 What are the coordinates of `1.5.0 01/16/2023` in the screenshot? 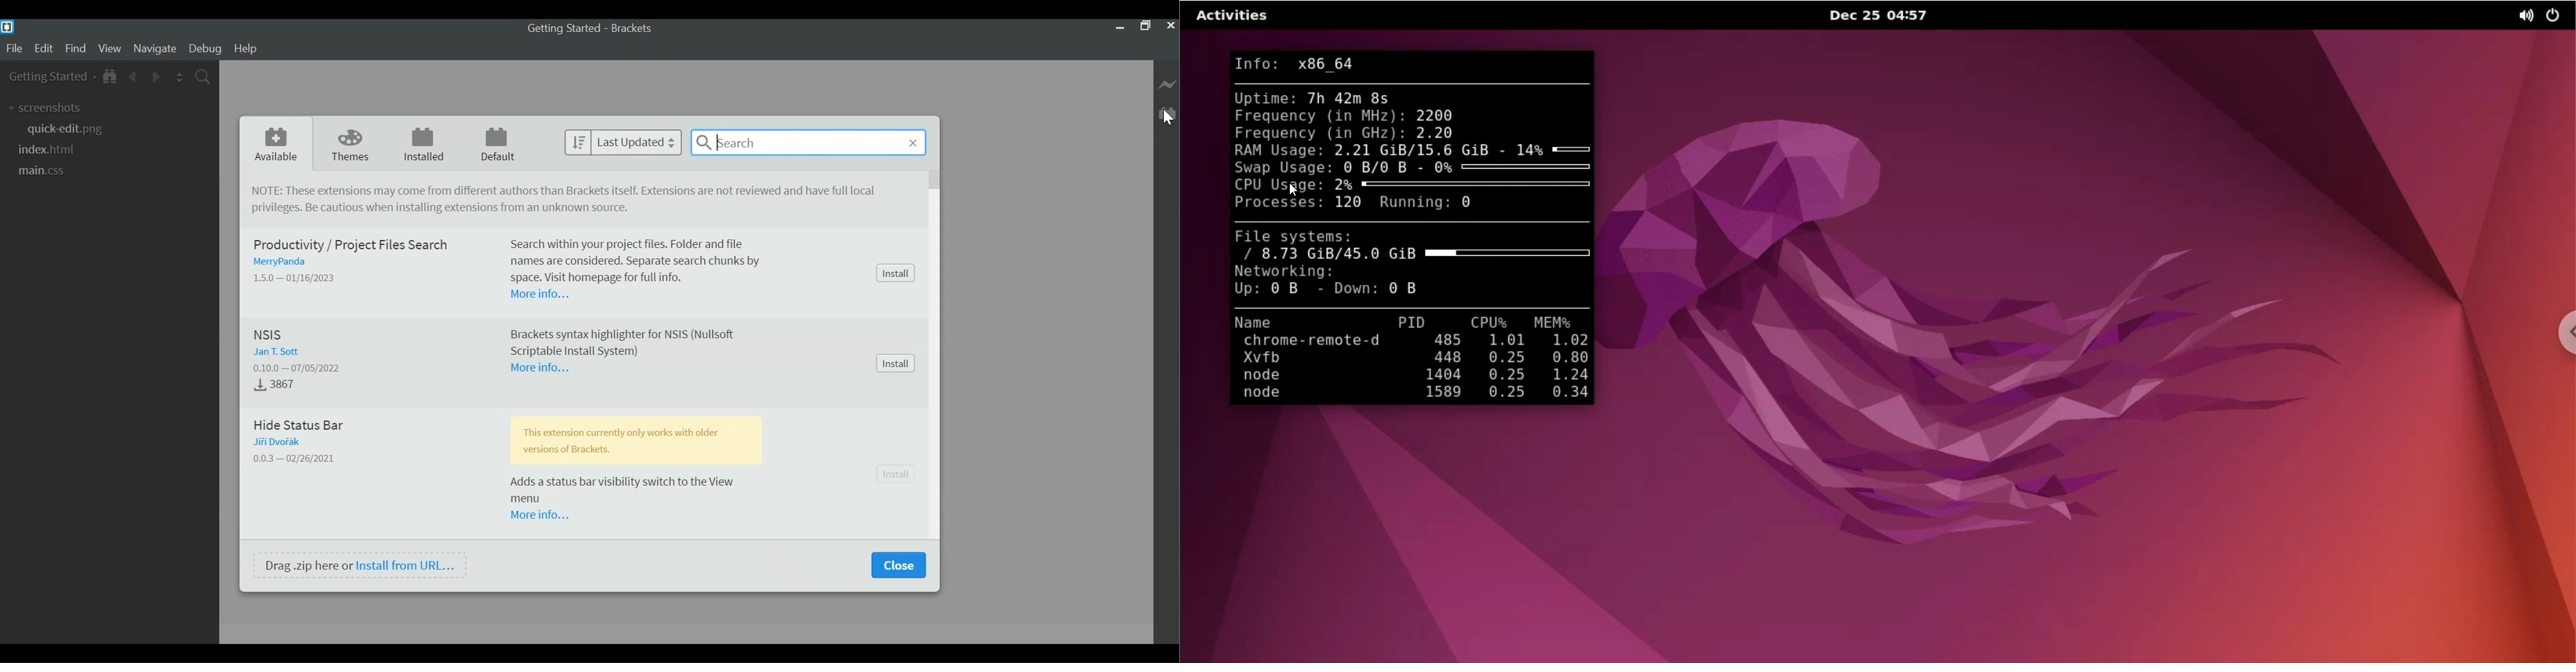 It's located at (300, 277).